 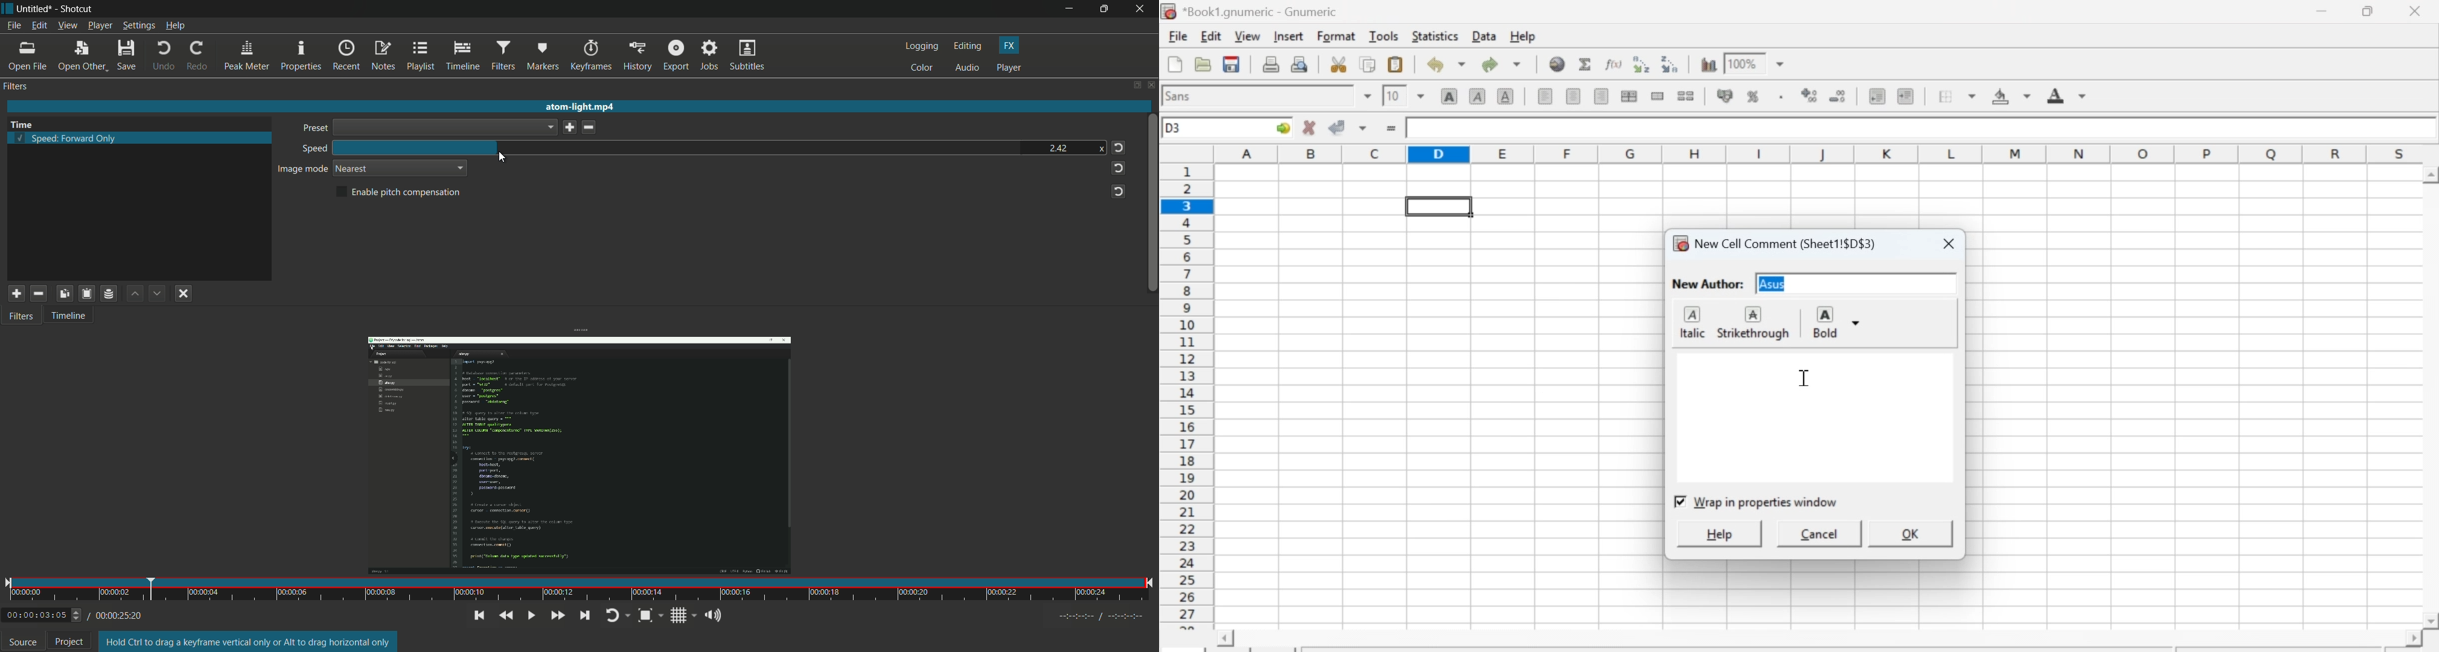 What do you see at coordinates (1543, 97) in the screenshot?
I see `Align Left` at bounding box center [1543, 97].